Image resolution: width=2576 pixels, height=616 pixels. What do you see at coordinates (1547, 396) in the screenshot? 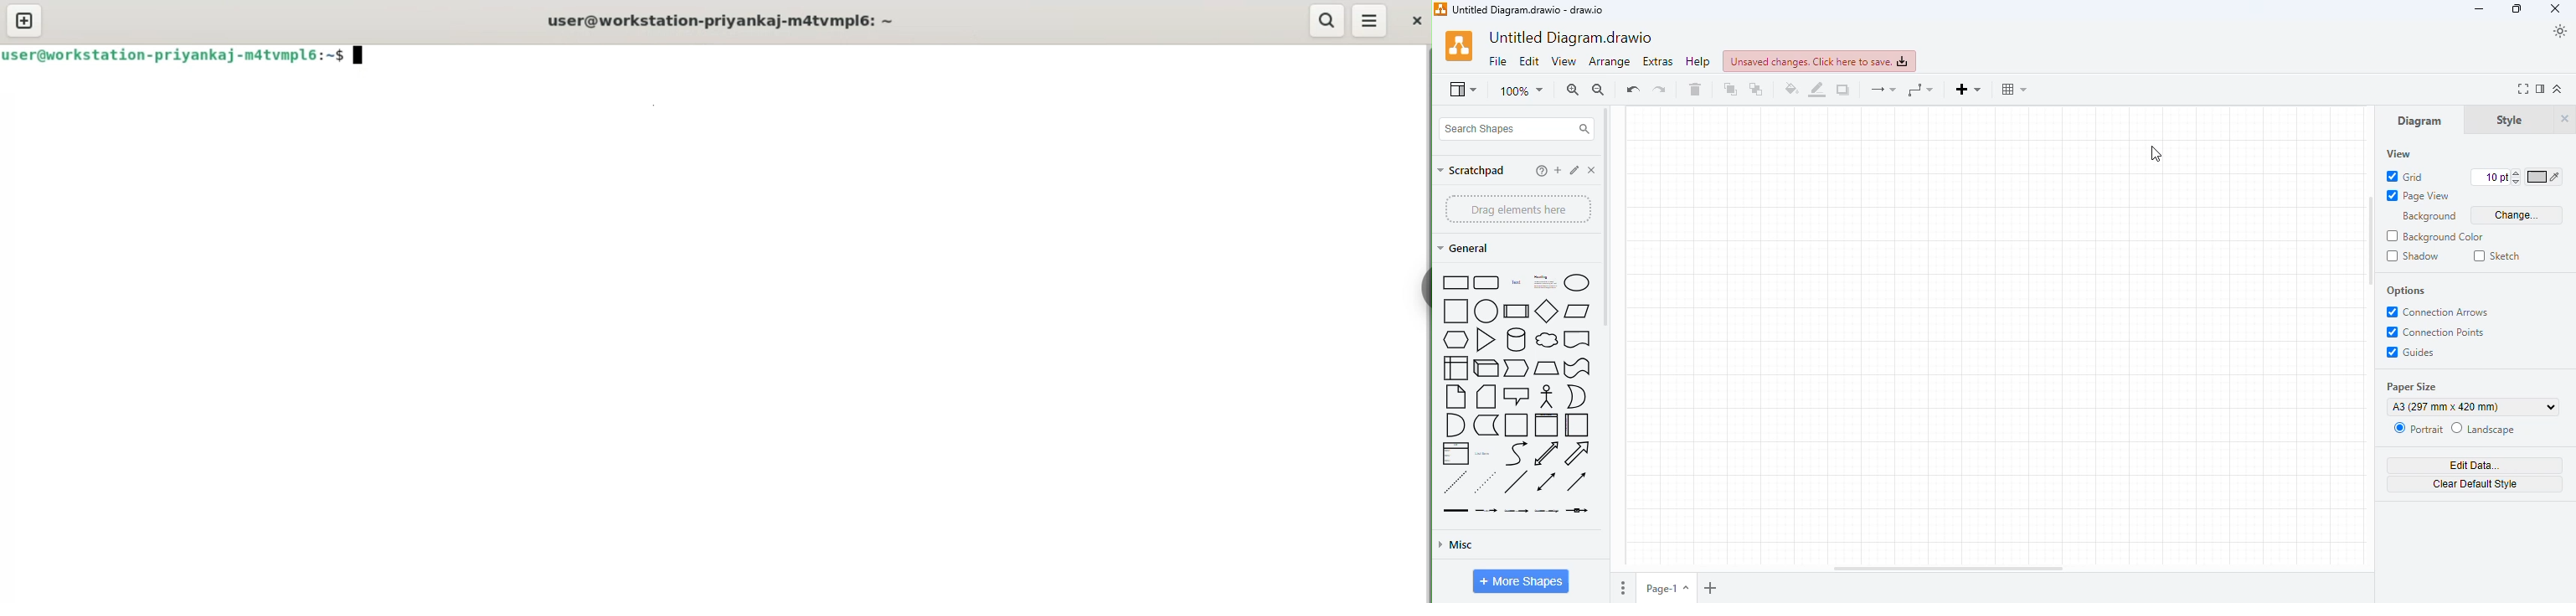
I see `actor` at bounding box center [1547, 396].